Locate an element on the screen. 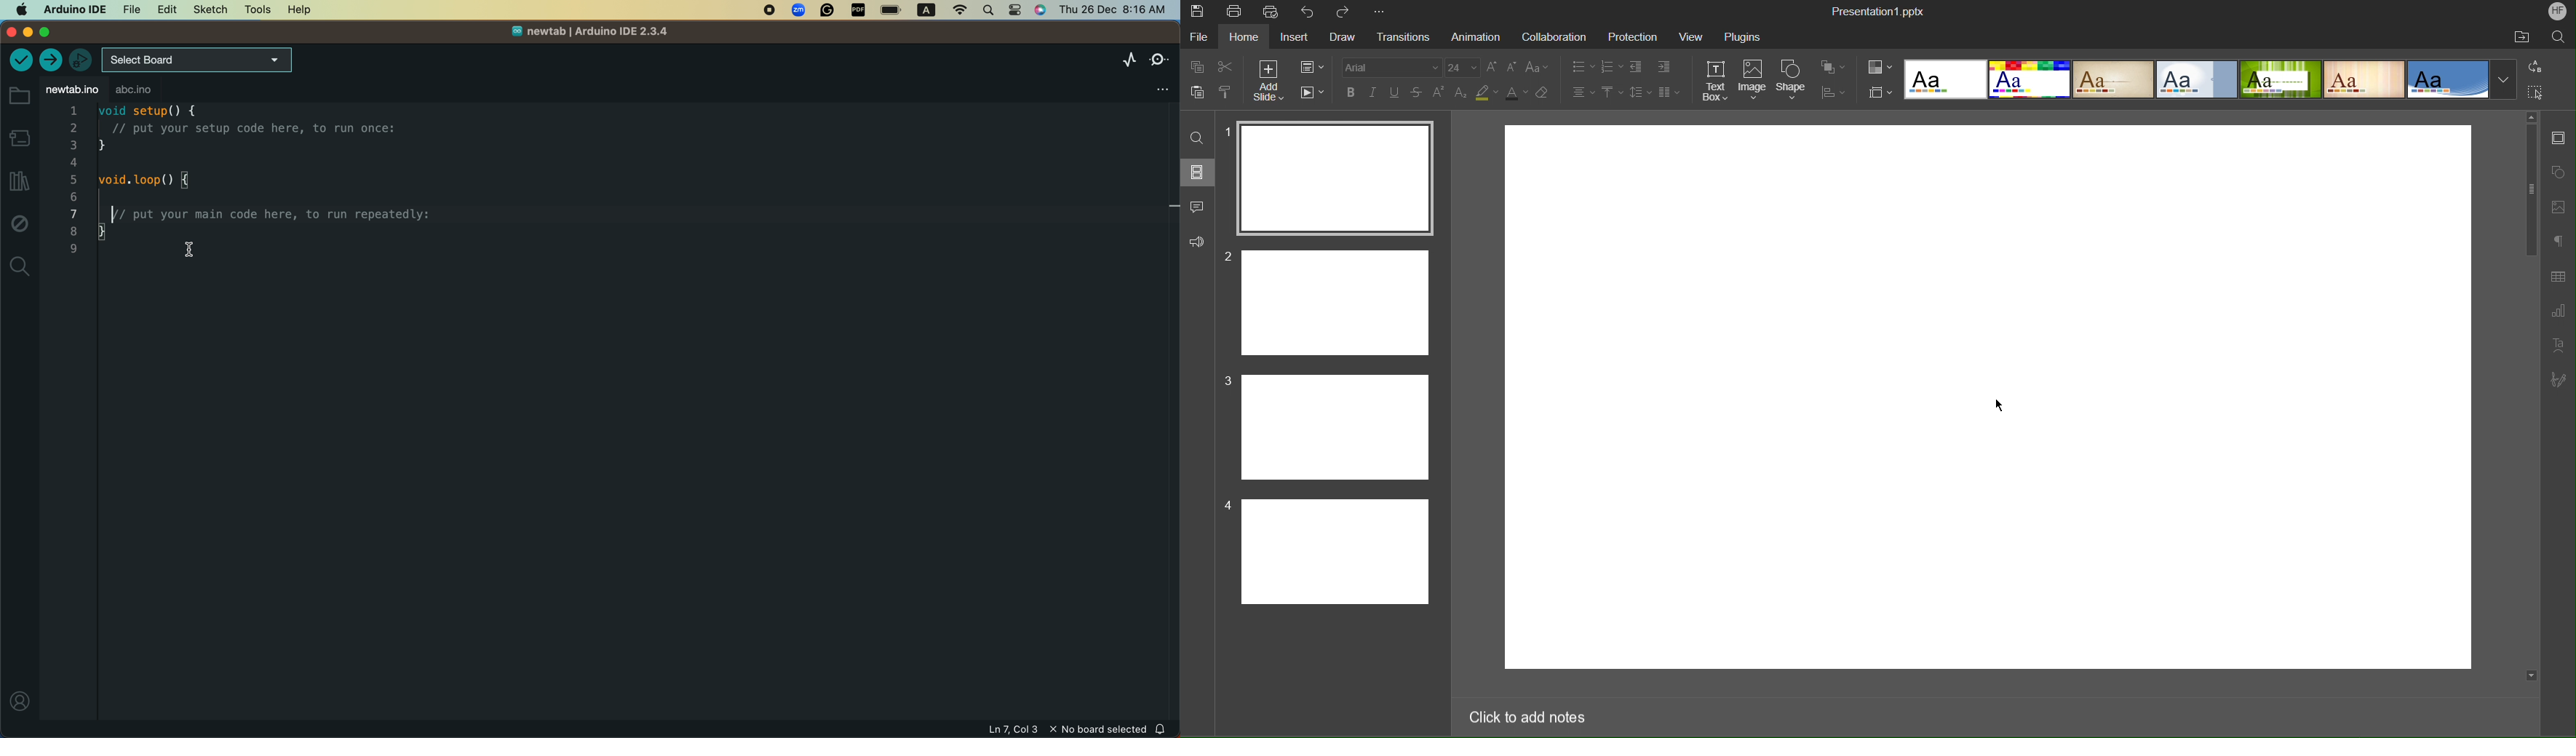 This screenshot has height=756, width=2576. arduiono is located at coordinates (72, 9).